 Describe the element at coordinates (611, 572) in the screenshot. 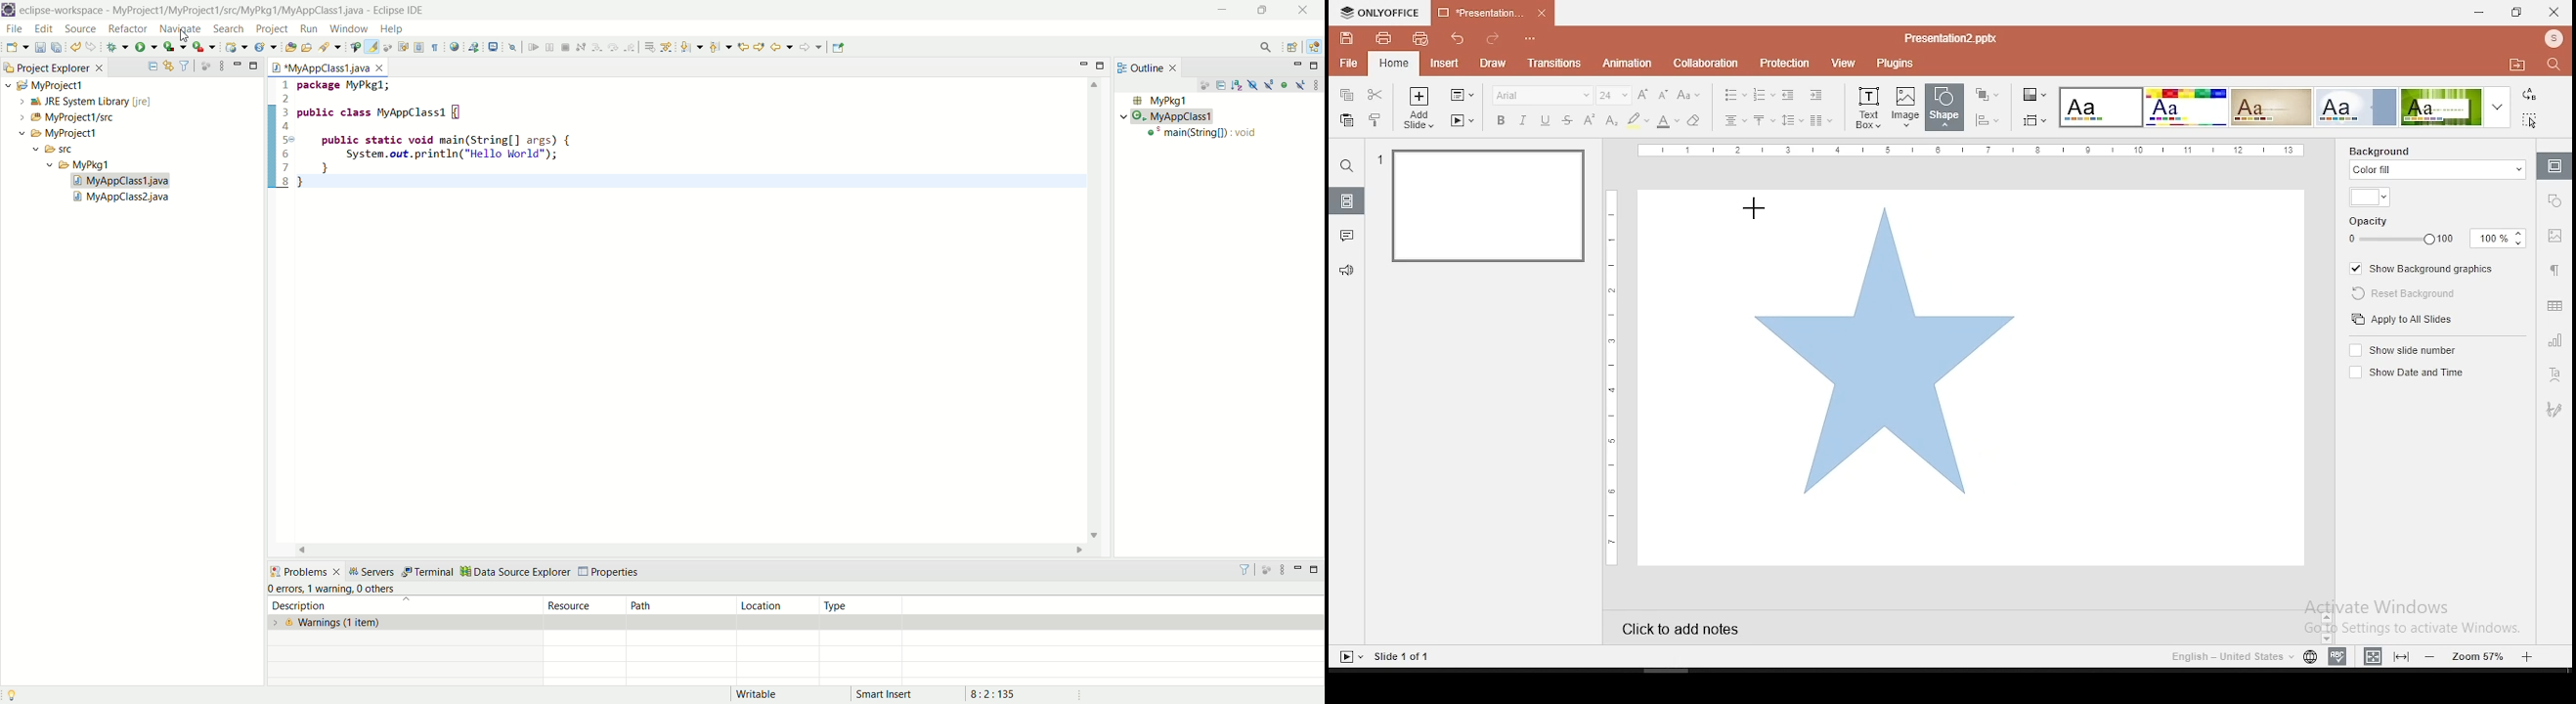

I see `properties` at that location.